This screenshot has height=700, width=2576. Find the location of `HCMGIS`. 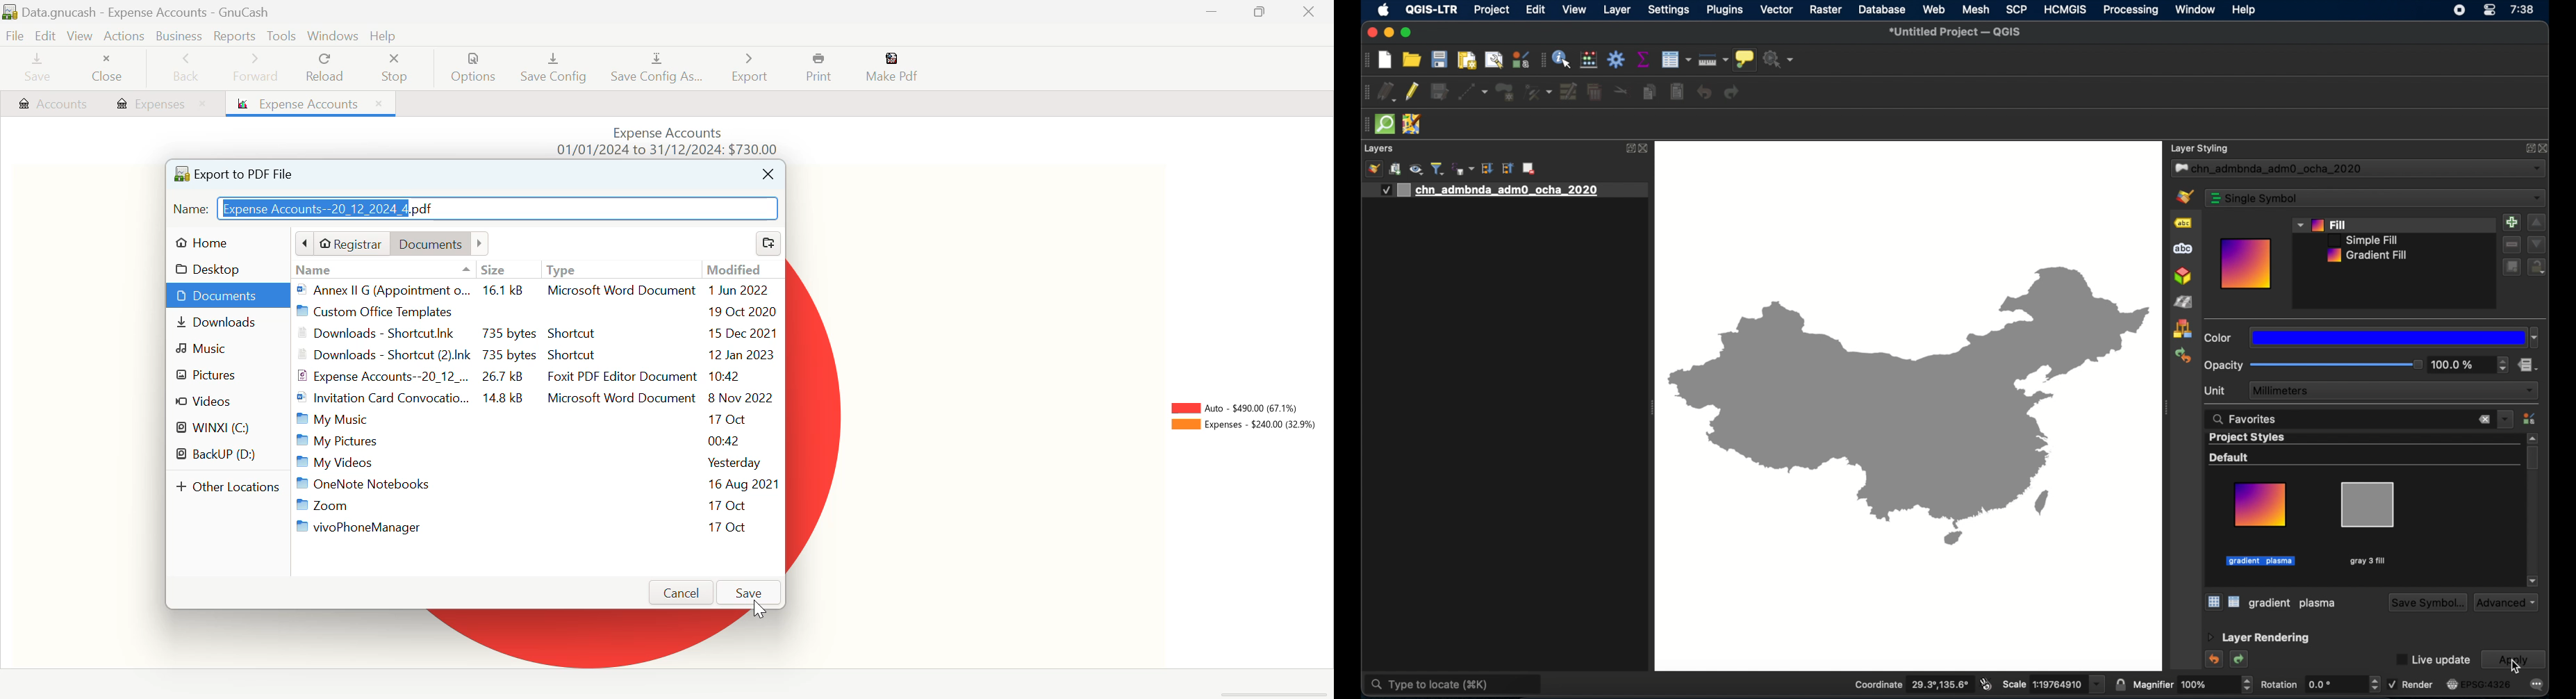

HCMGIS is located at coordinates (2066, 10).